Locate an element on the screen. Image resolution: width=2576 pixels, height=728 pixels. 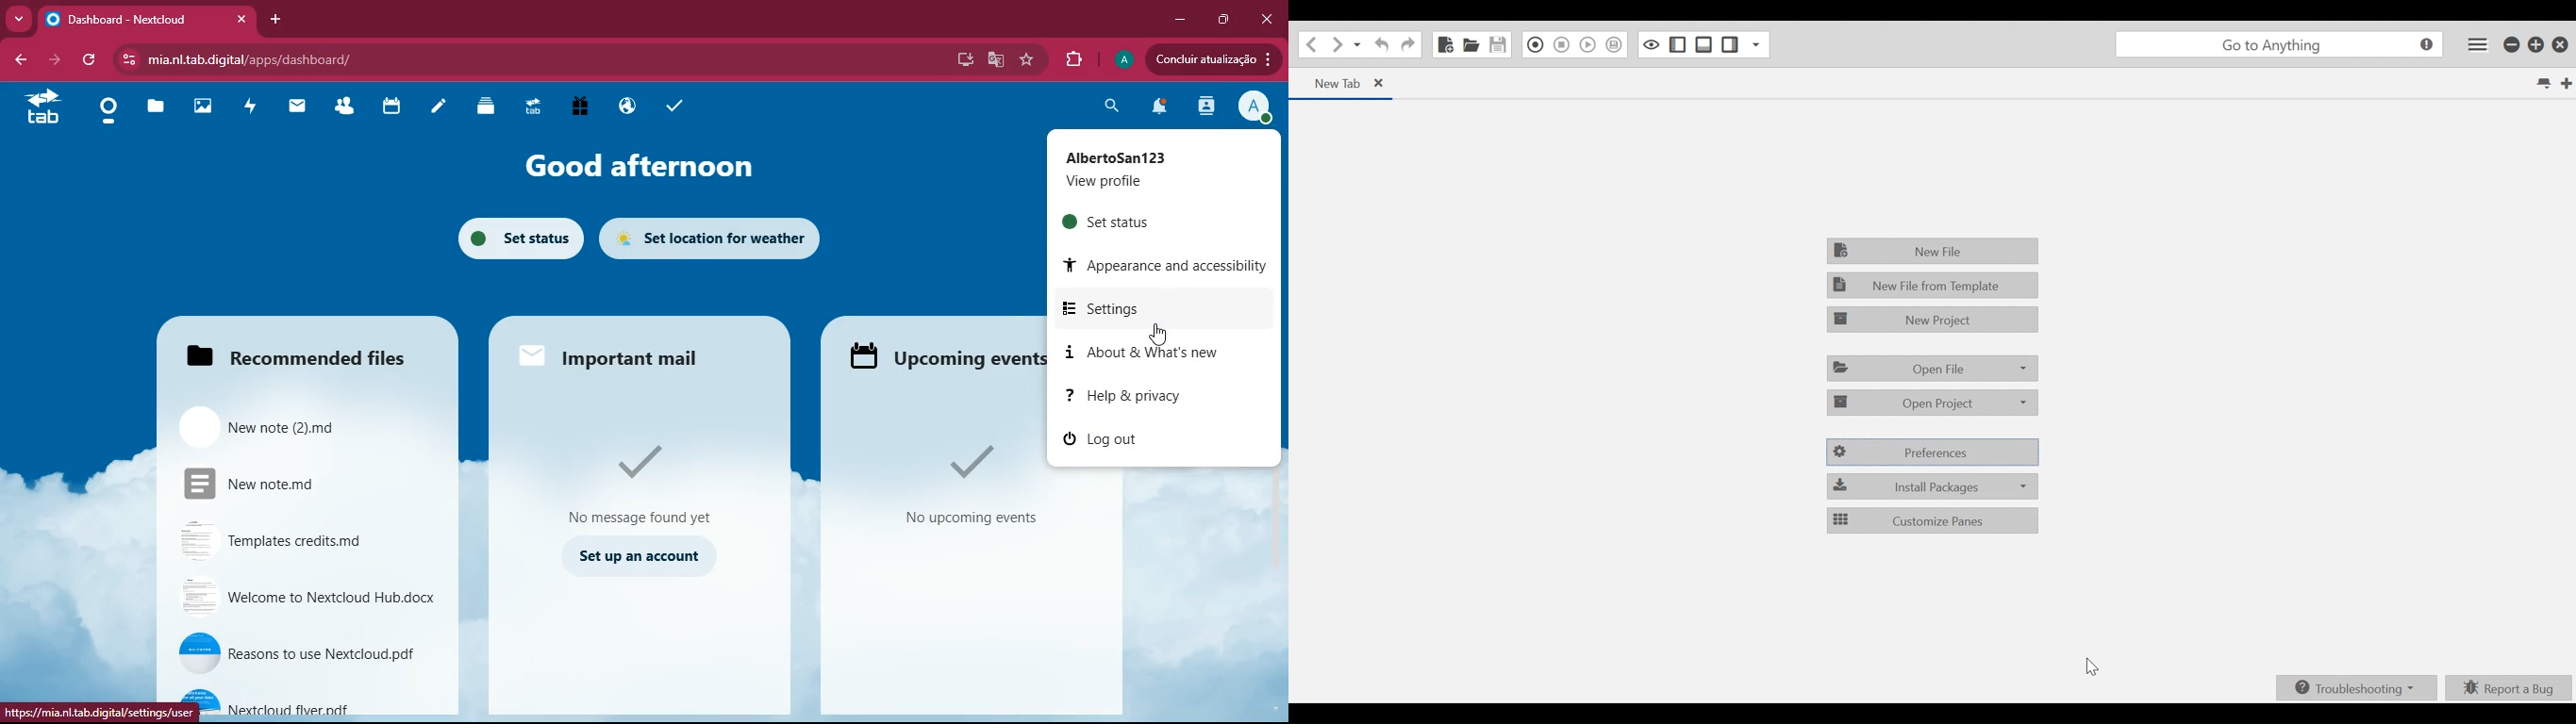
No message found yet is located at coordinates (642, 481).